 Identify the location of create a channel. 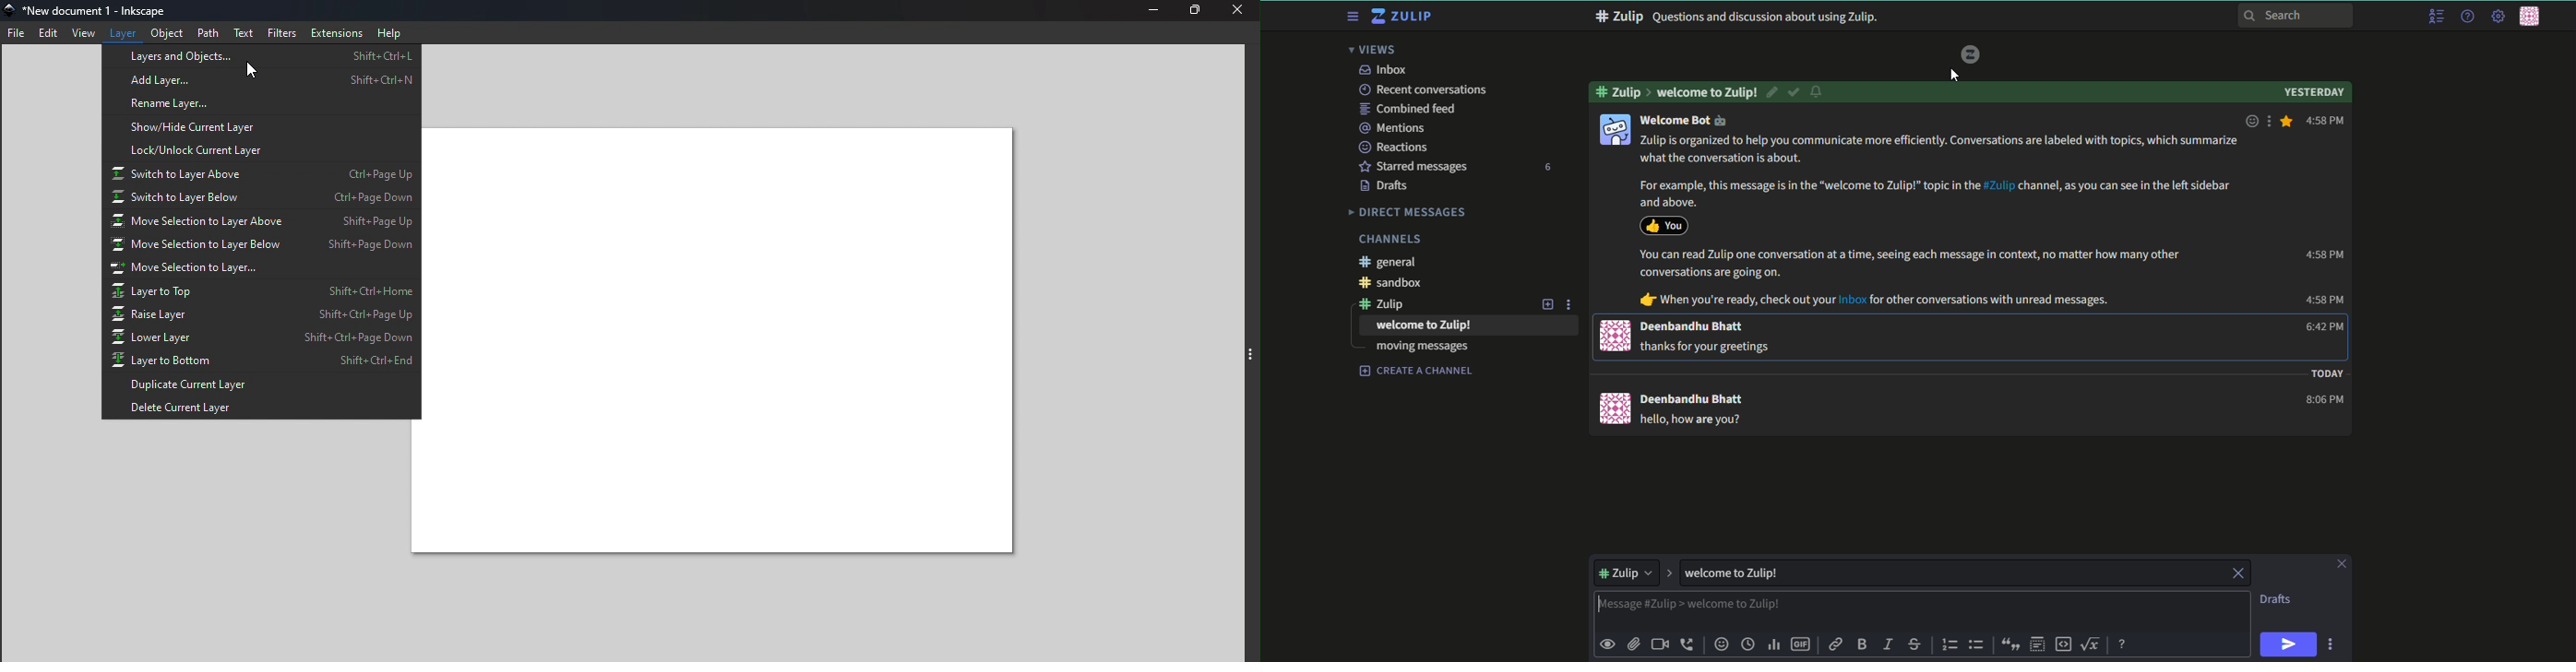
(1417, 371).